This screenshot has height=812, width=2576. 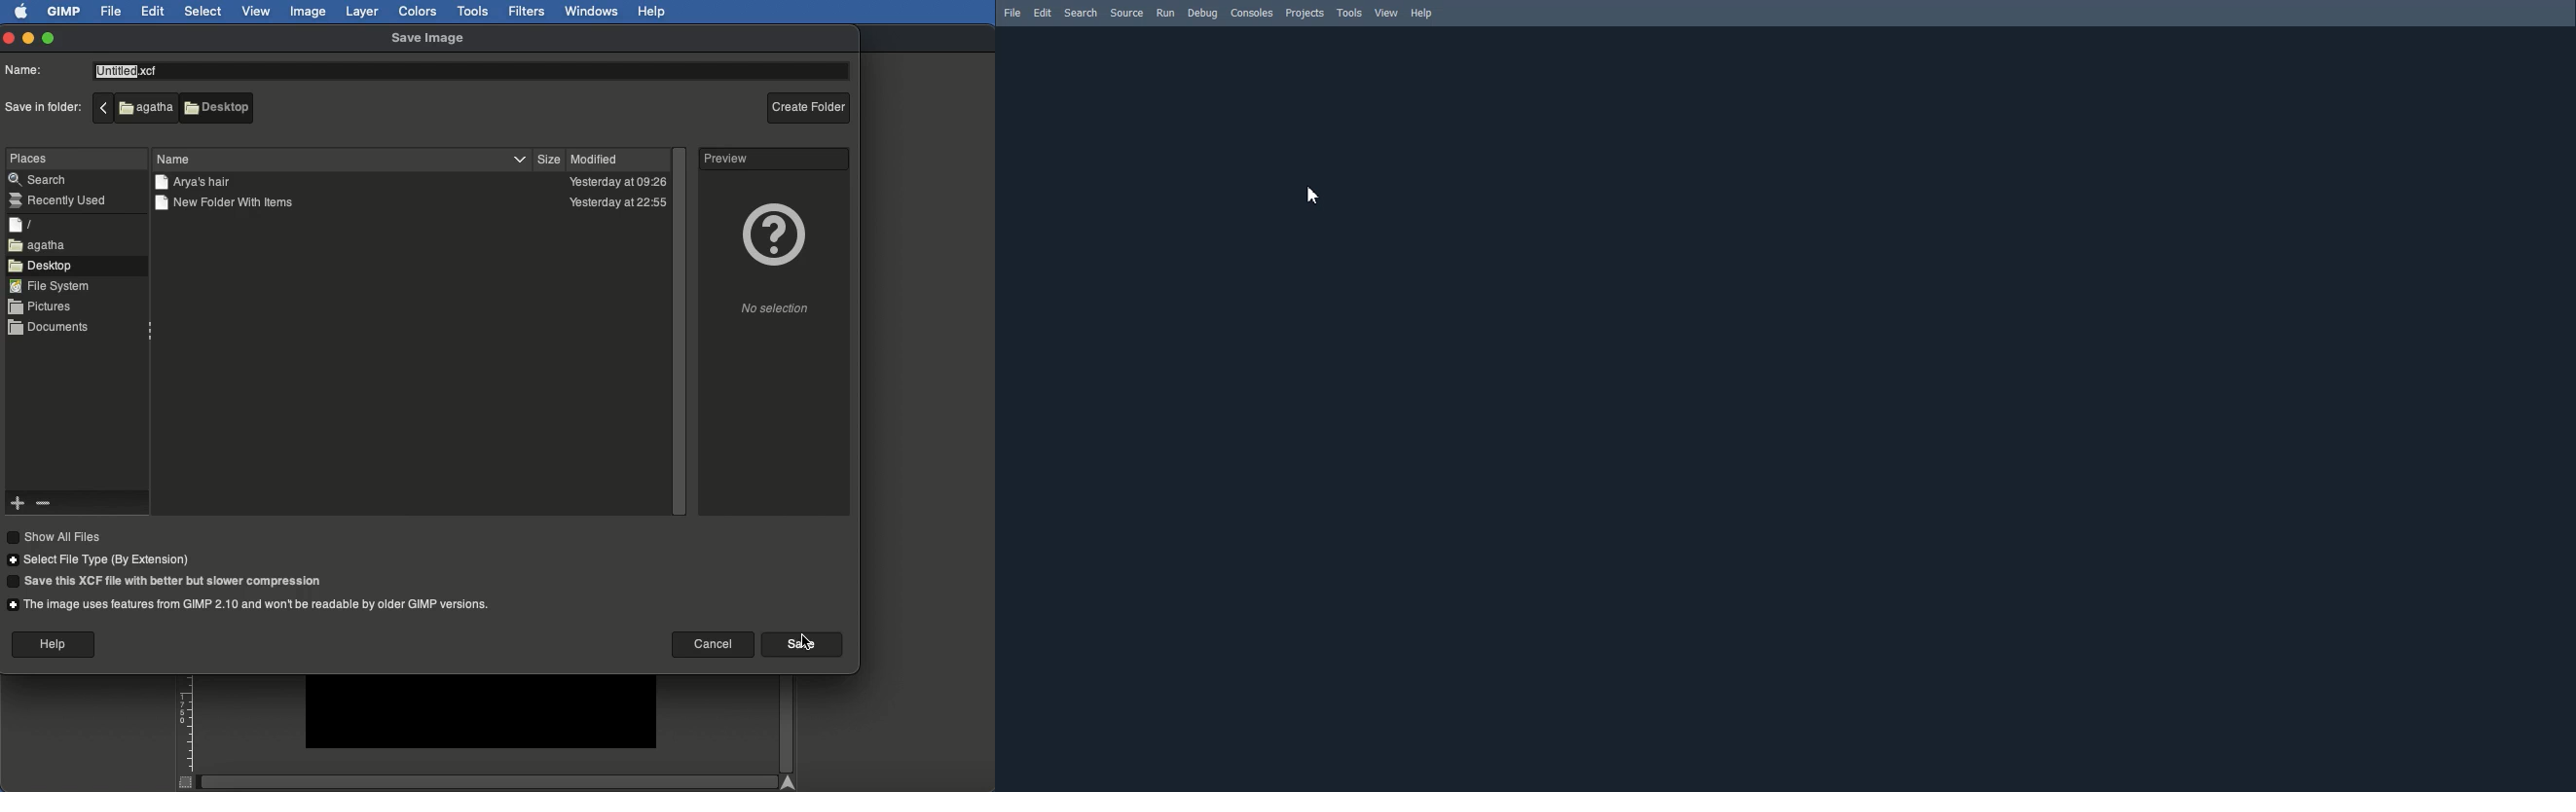 I want to click on View, so click(x=1387, y=13).